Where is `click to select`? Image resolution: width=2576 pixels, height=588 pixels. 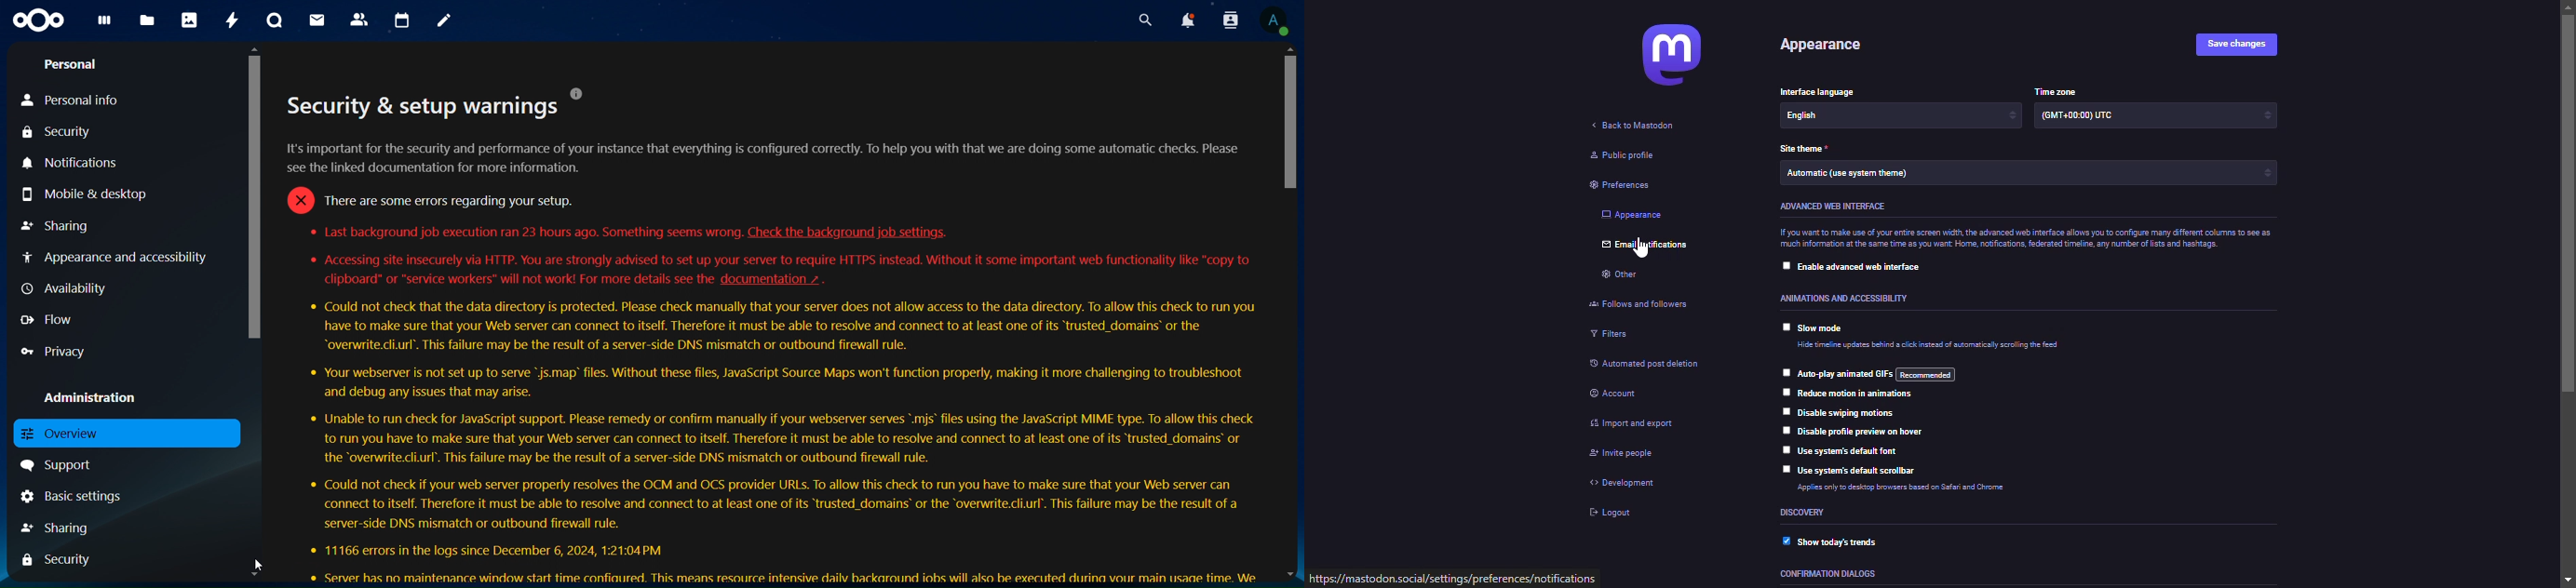
click to select is located at coordinates (1784, 410).